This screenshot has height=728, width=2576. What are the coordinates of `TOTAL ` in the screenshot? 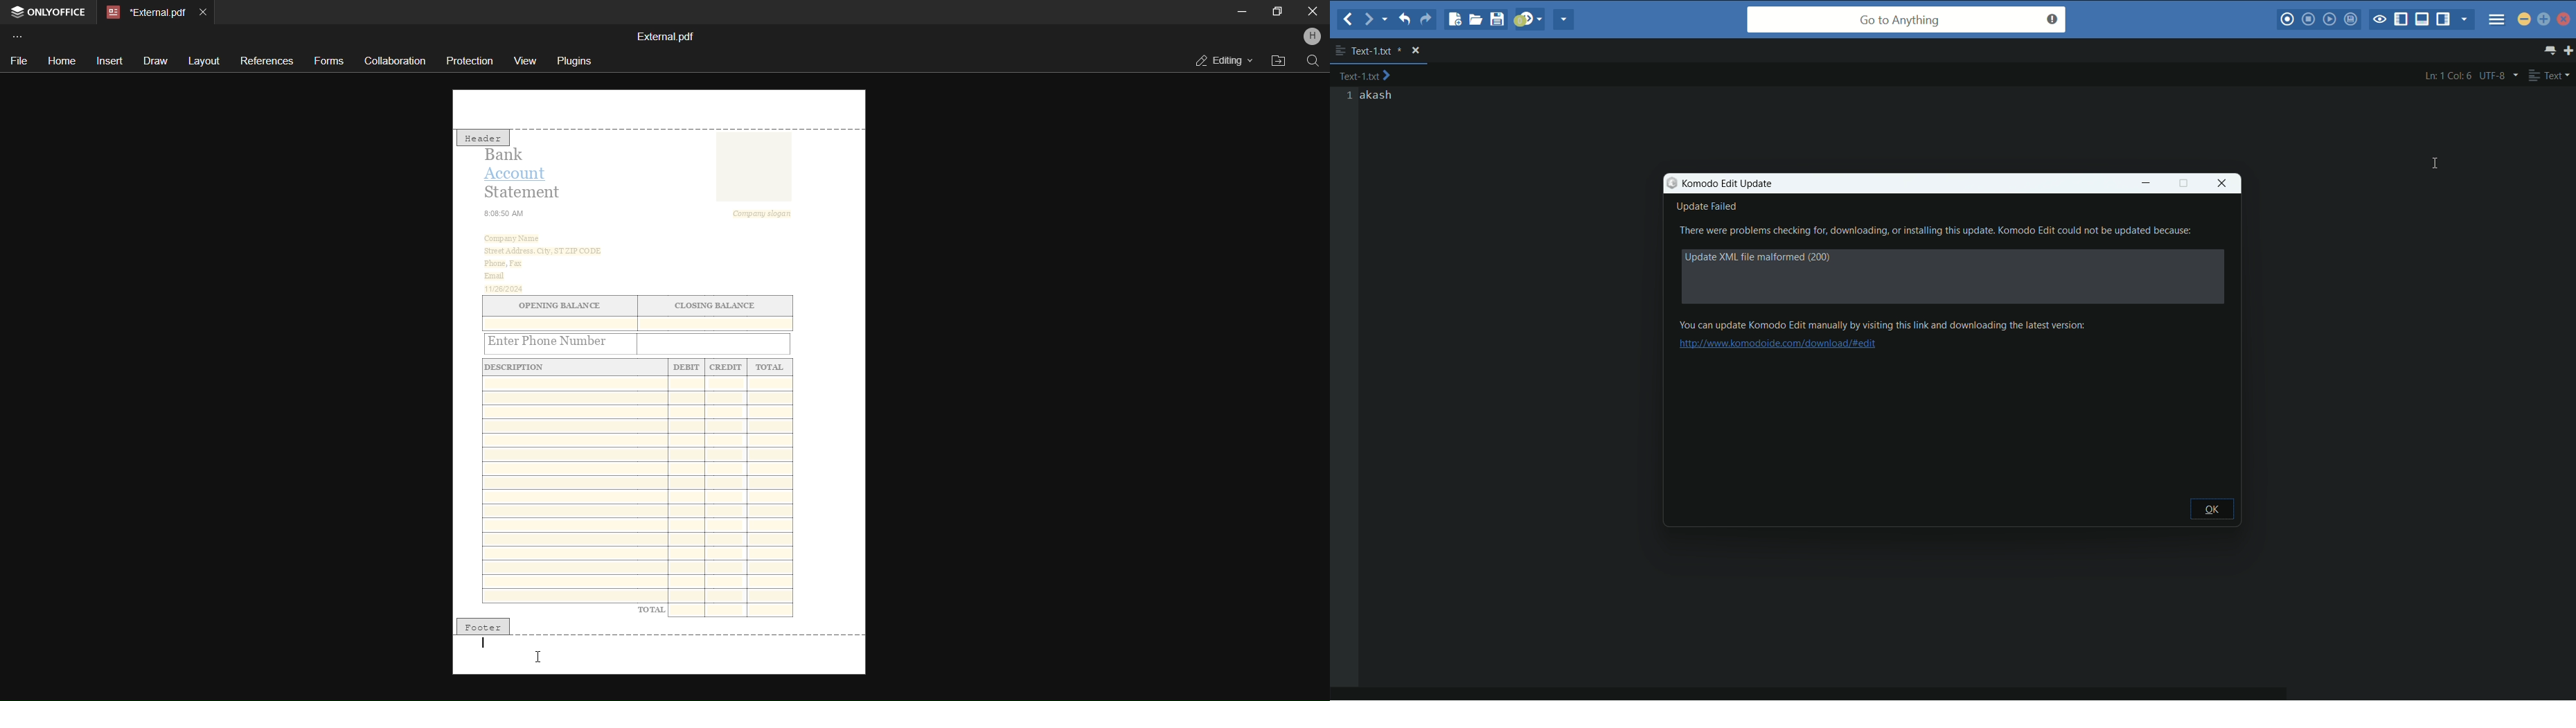 It's located at (651, 609).